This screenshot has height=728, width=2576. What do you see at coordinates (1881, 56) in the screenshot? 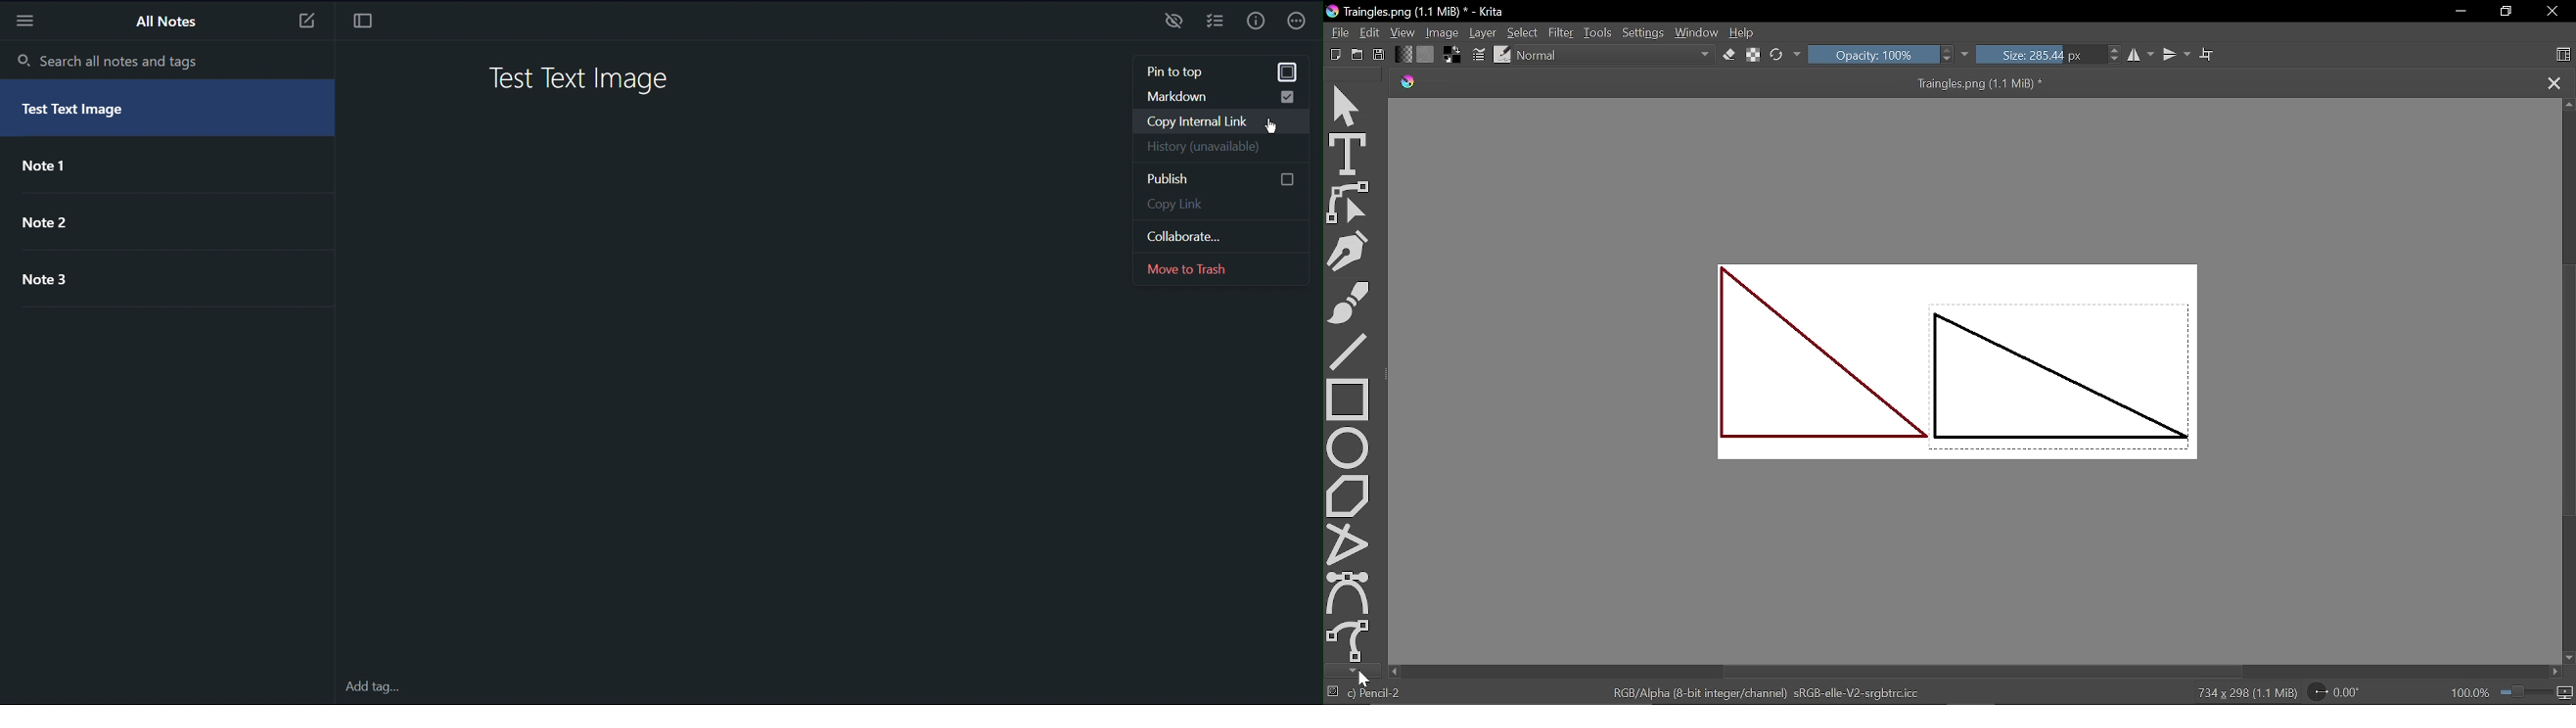
I see `Opacity: 100%` at bounding box center [1881, 56].